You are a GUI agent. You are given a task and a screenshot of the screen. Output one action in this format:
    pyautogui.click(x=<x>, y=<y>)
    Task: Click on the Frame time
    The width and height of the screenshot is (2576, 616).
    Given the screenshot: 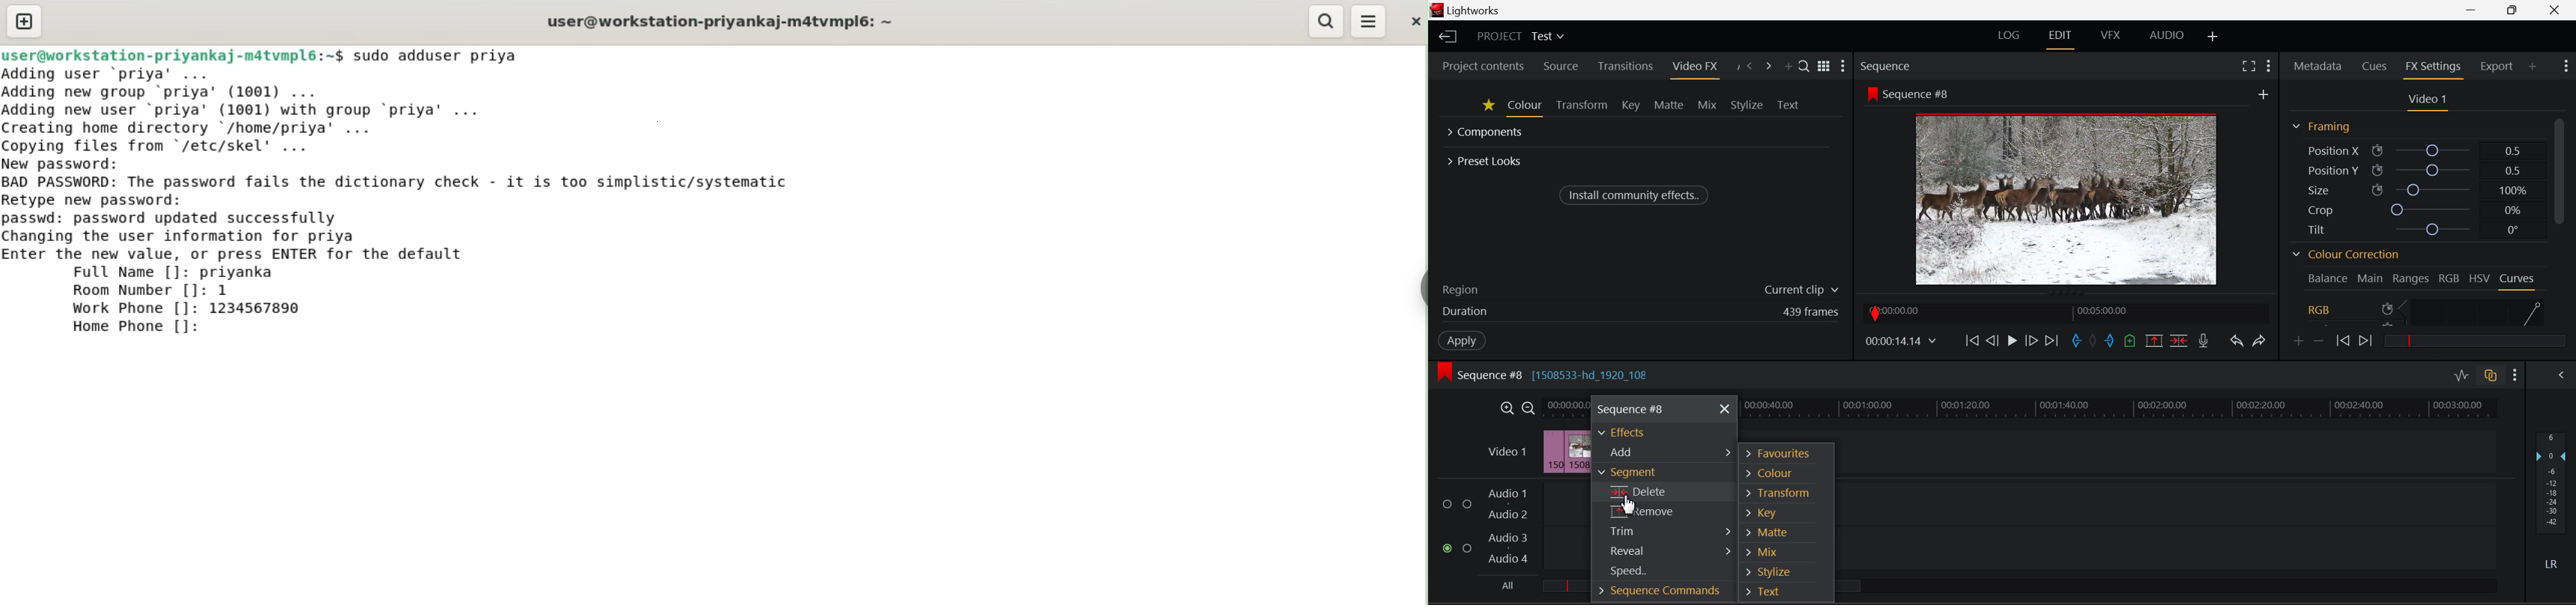 What is the action you would take?
    pyautogui.click(x=1903, y=343)
    